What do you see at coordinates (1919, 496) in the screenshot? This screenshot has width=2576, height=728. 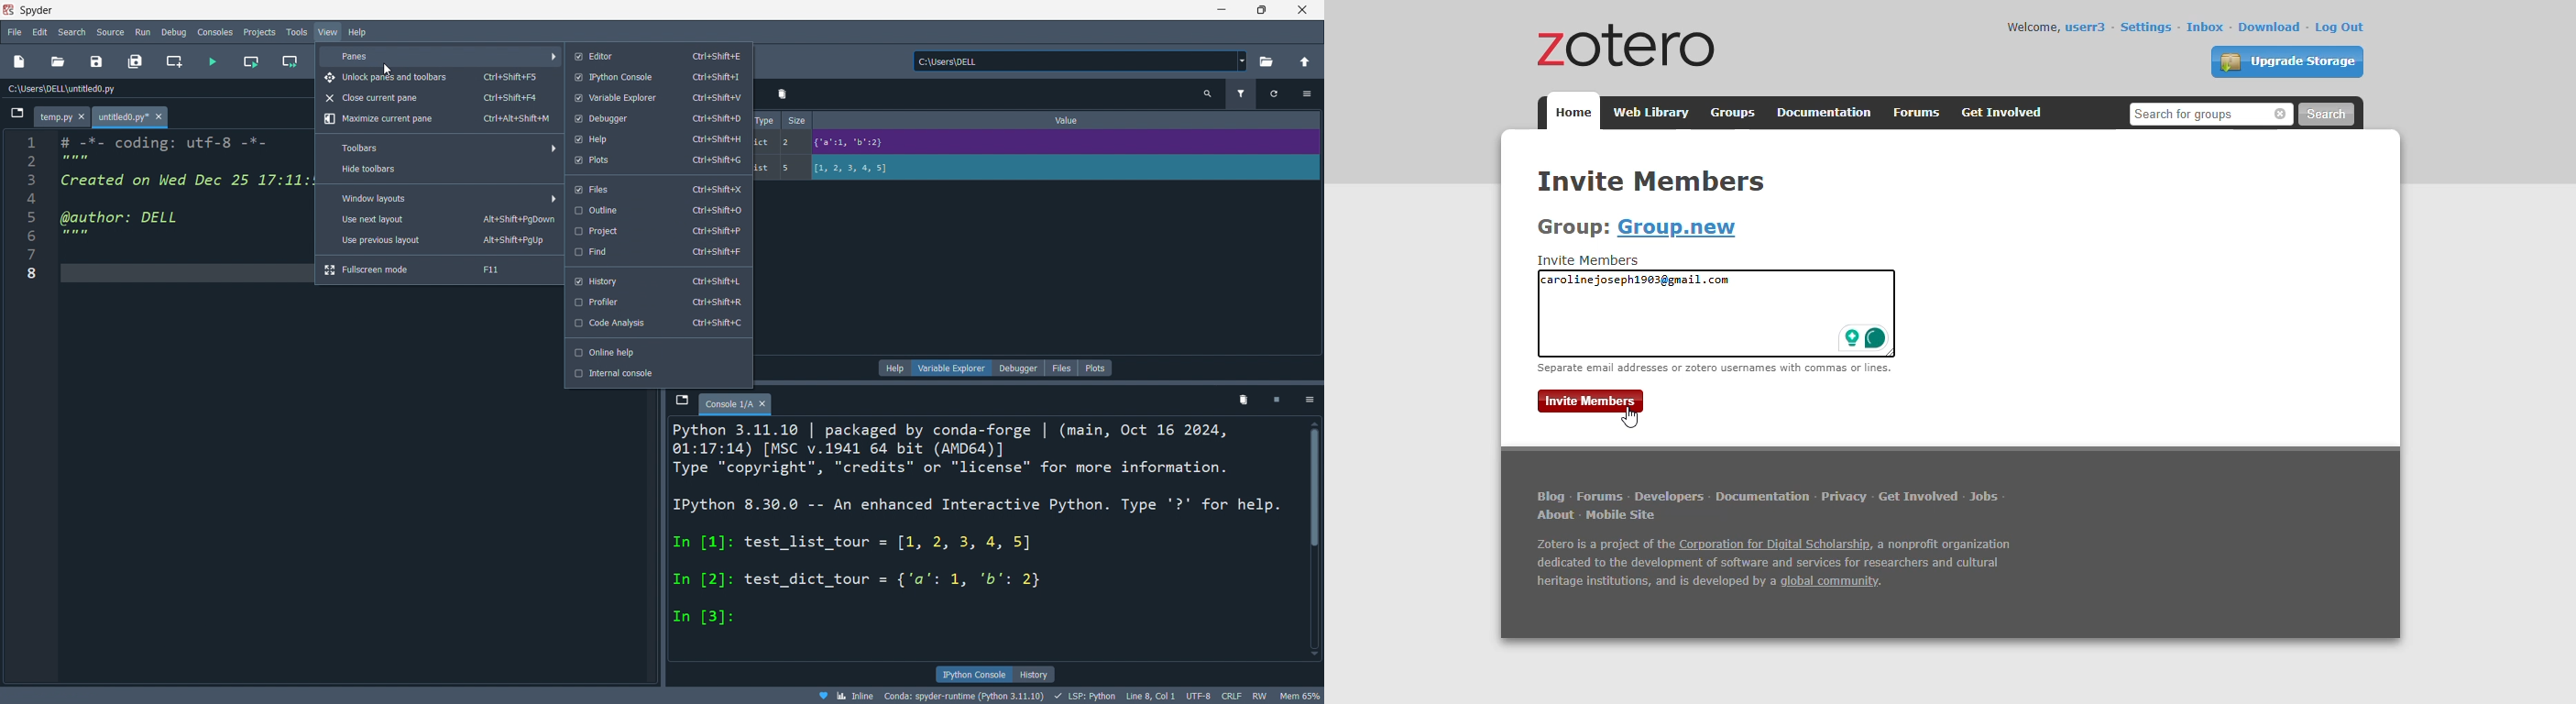 I see `get involved` at bounding box center [1919, 496].